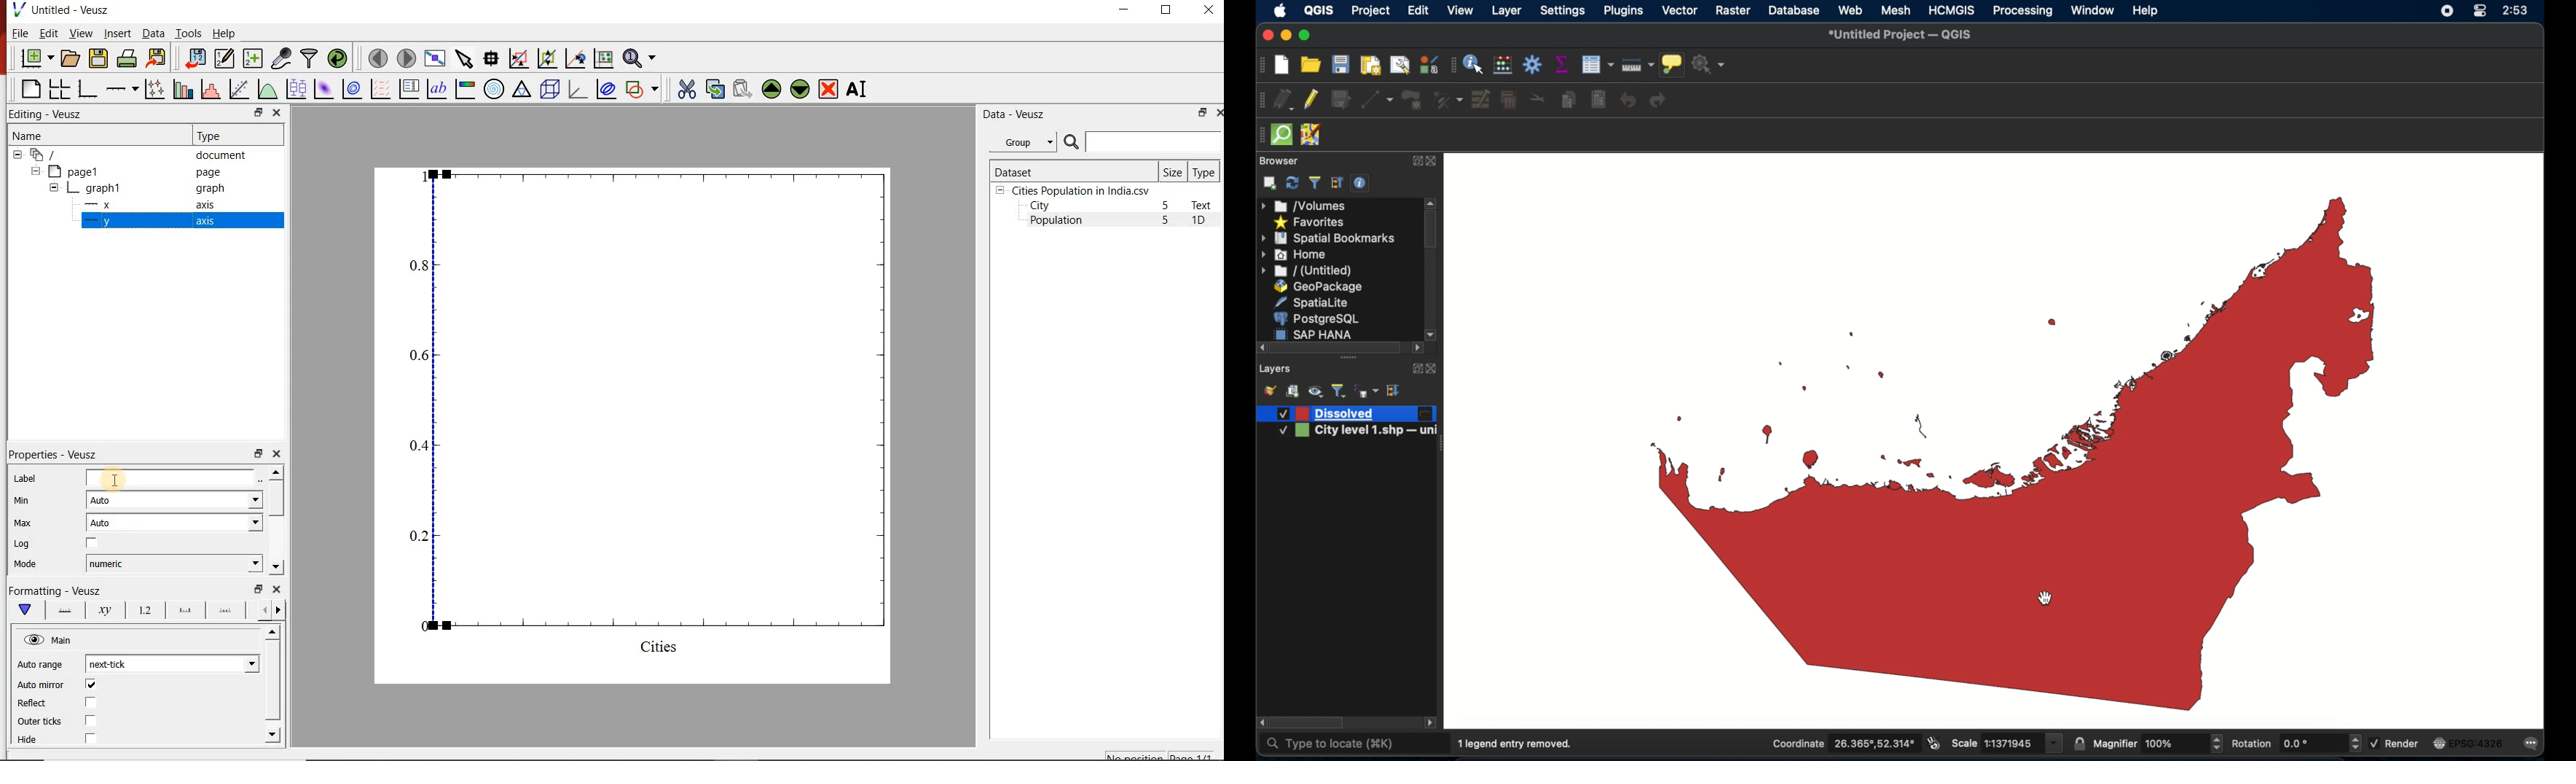  I want to click on plot a vector field, so click(379, 88).